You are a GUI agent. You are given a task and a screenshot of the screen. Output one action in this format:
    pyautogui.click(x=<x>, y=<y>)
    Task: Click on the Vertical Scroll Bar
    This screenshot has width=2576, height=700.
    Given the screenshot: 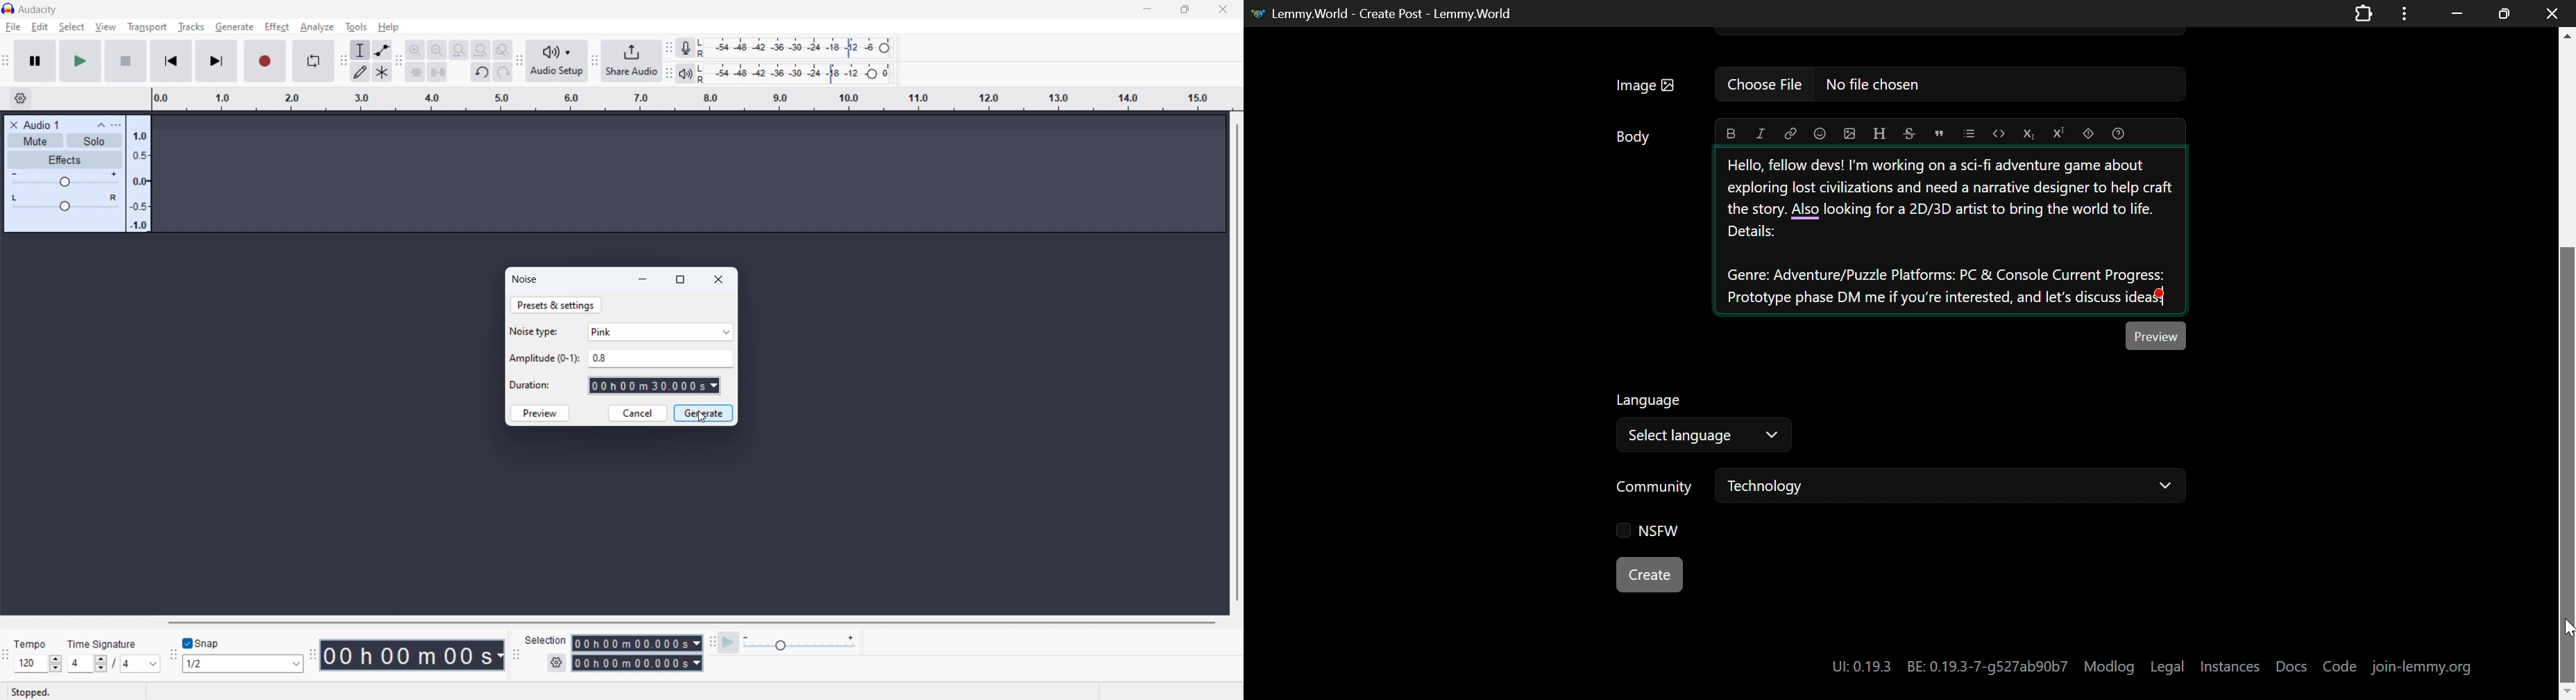 What is the action you would take?
    pyautogui.click(x=2568, y=363)
    